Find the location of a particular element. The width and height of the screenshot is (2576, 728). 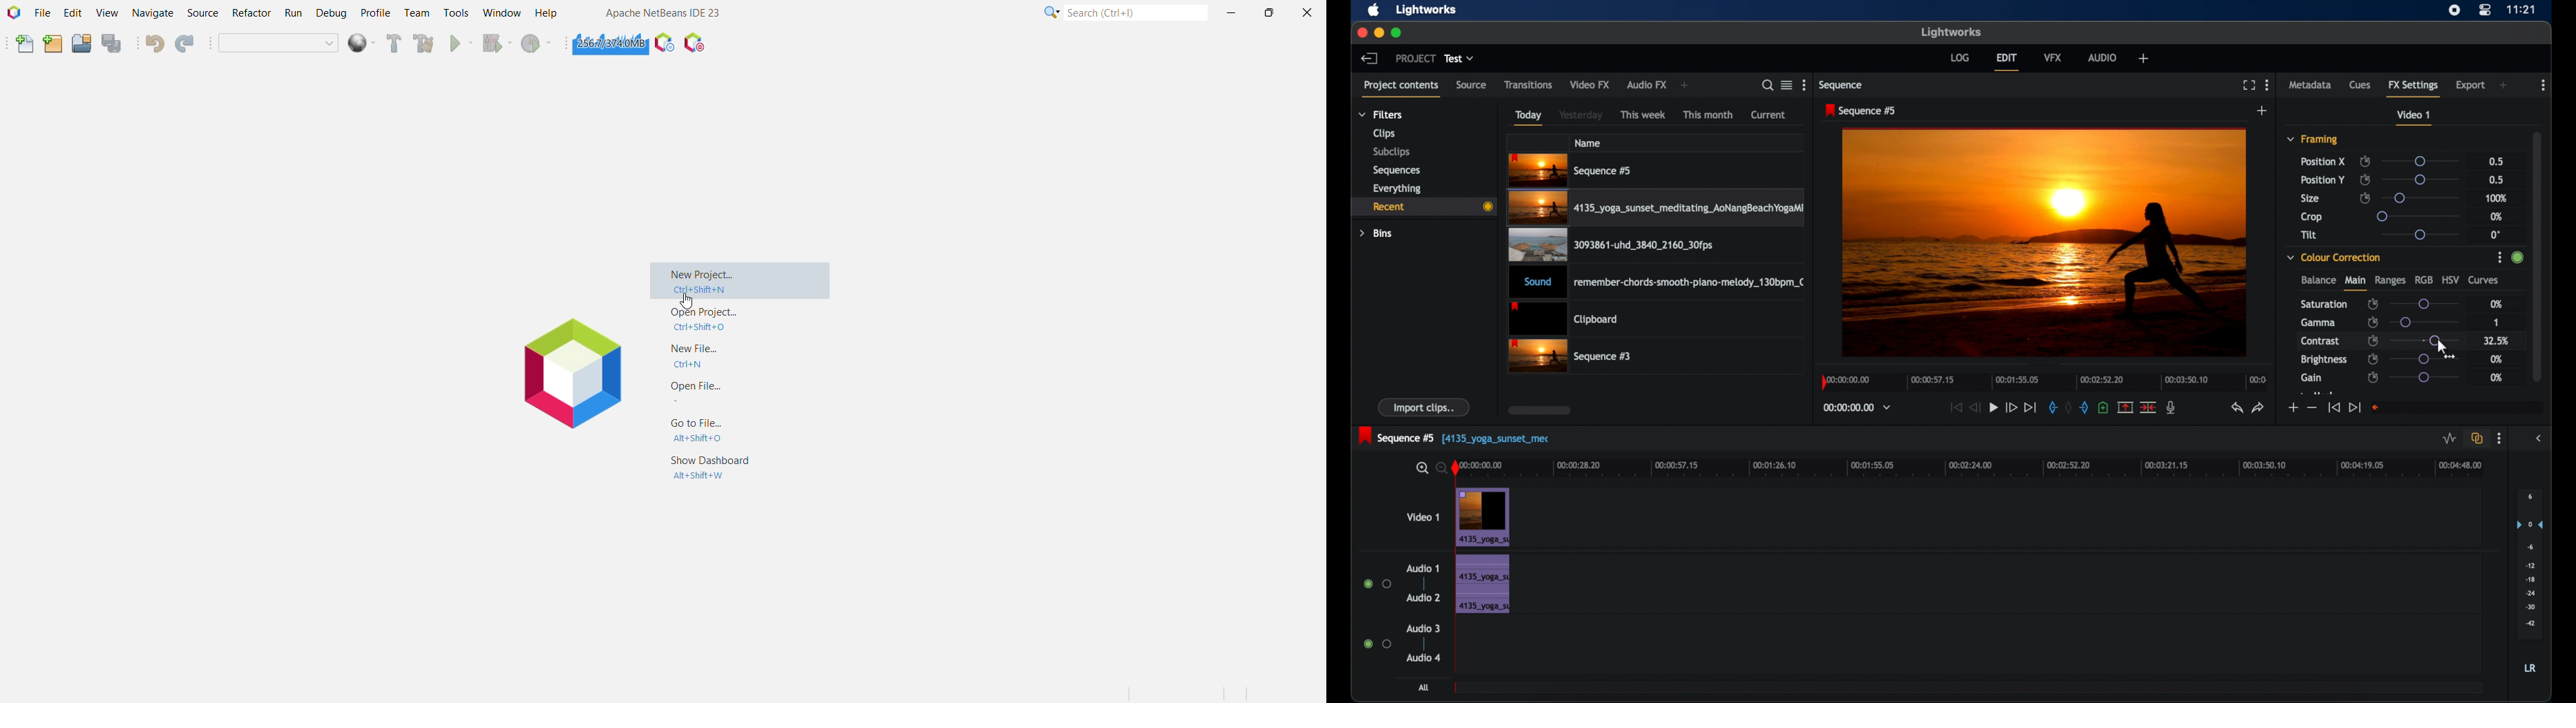

100% is located at coordinates (2497, 199).